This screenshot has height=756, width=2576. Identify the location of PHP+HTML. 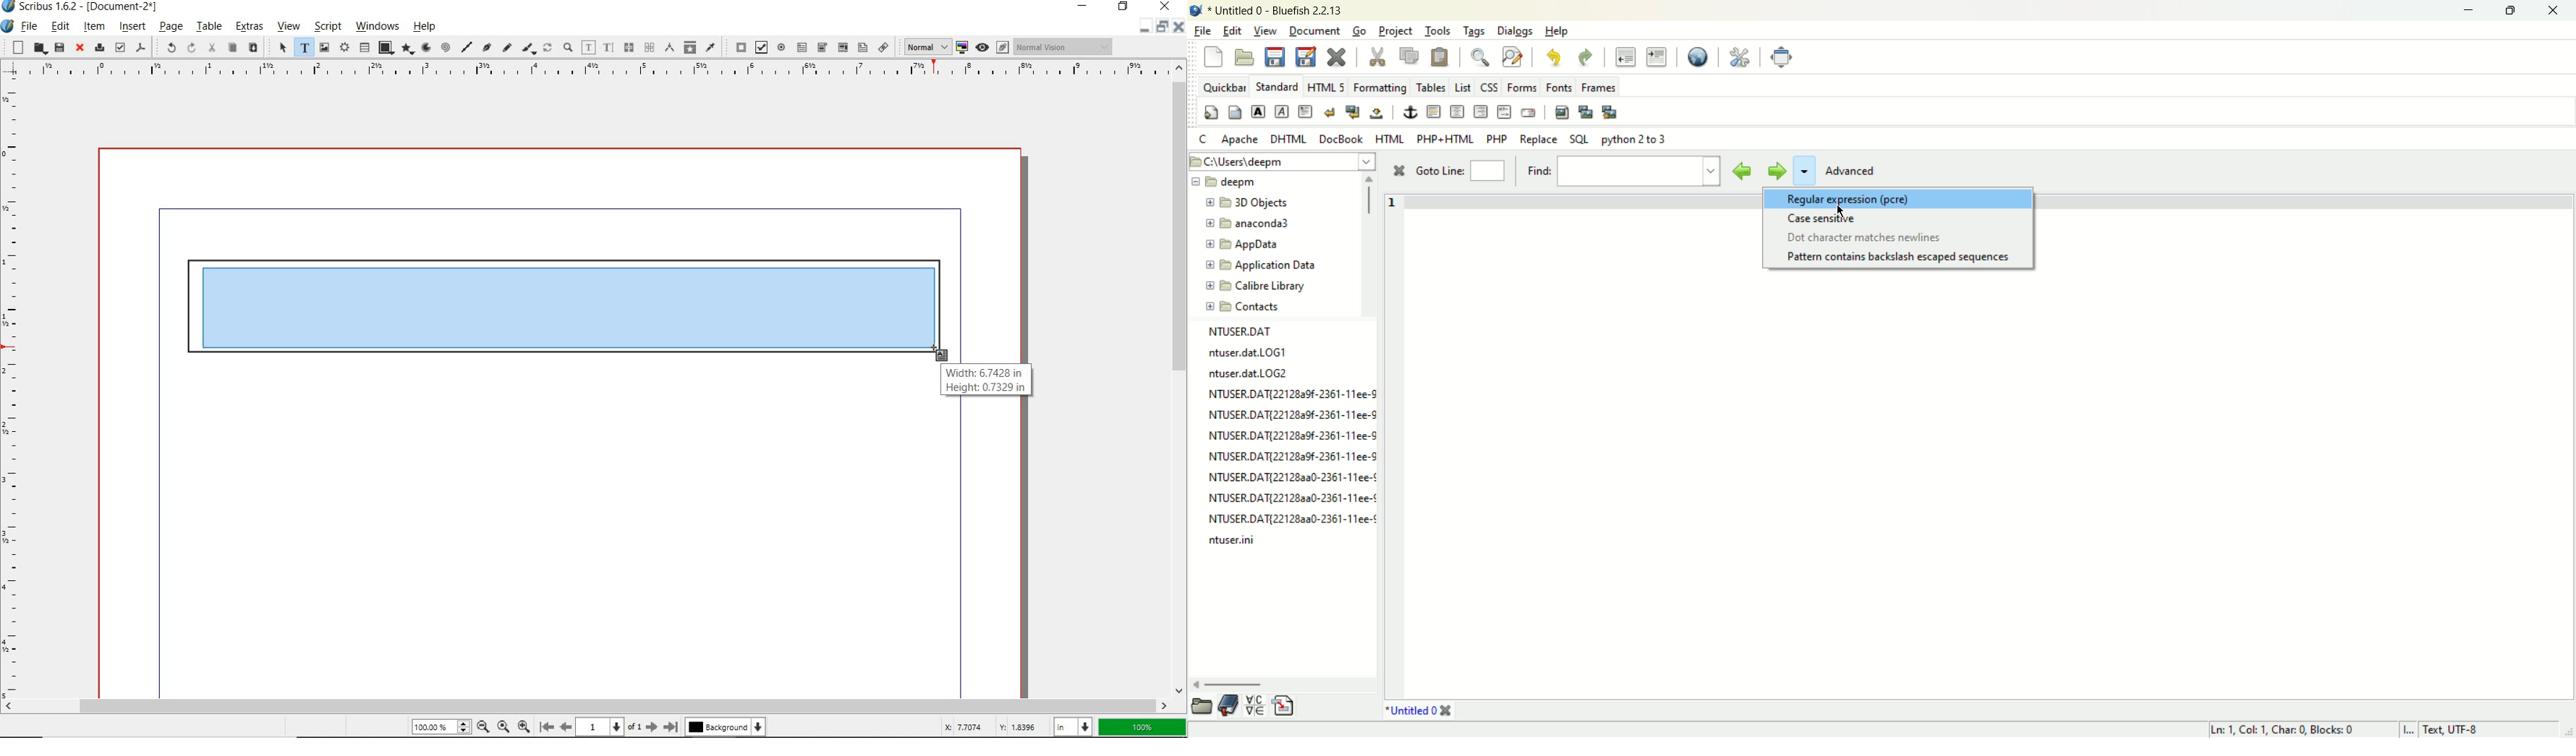
(1446, 139).